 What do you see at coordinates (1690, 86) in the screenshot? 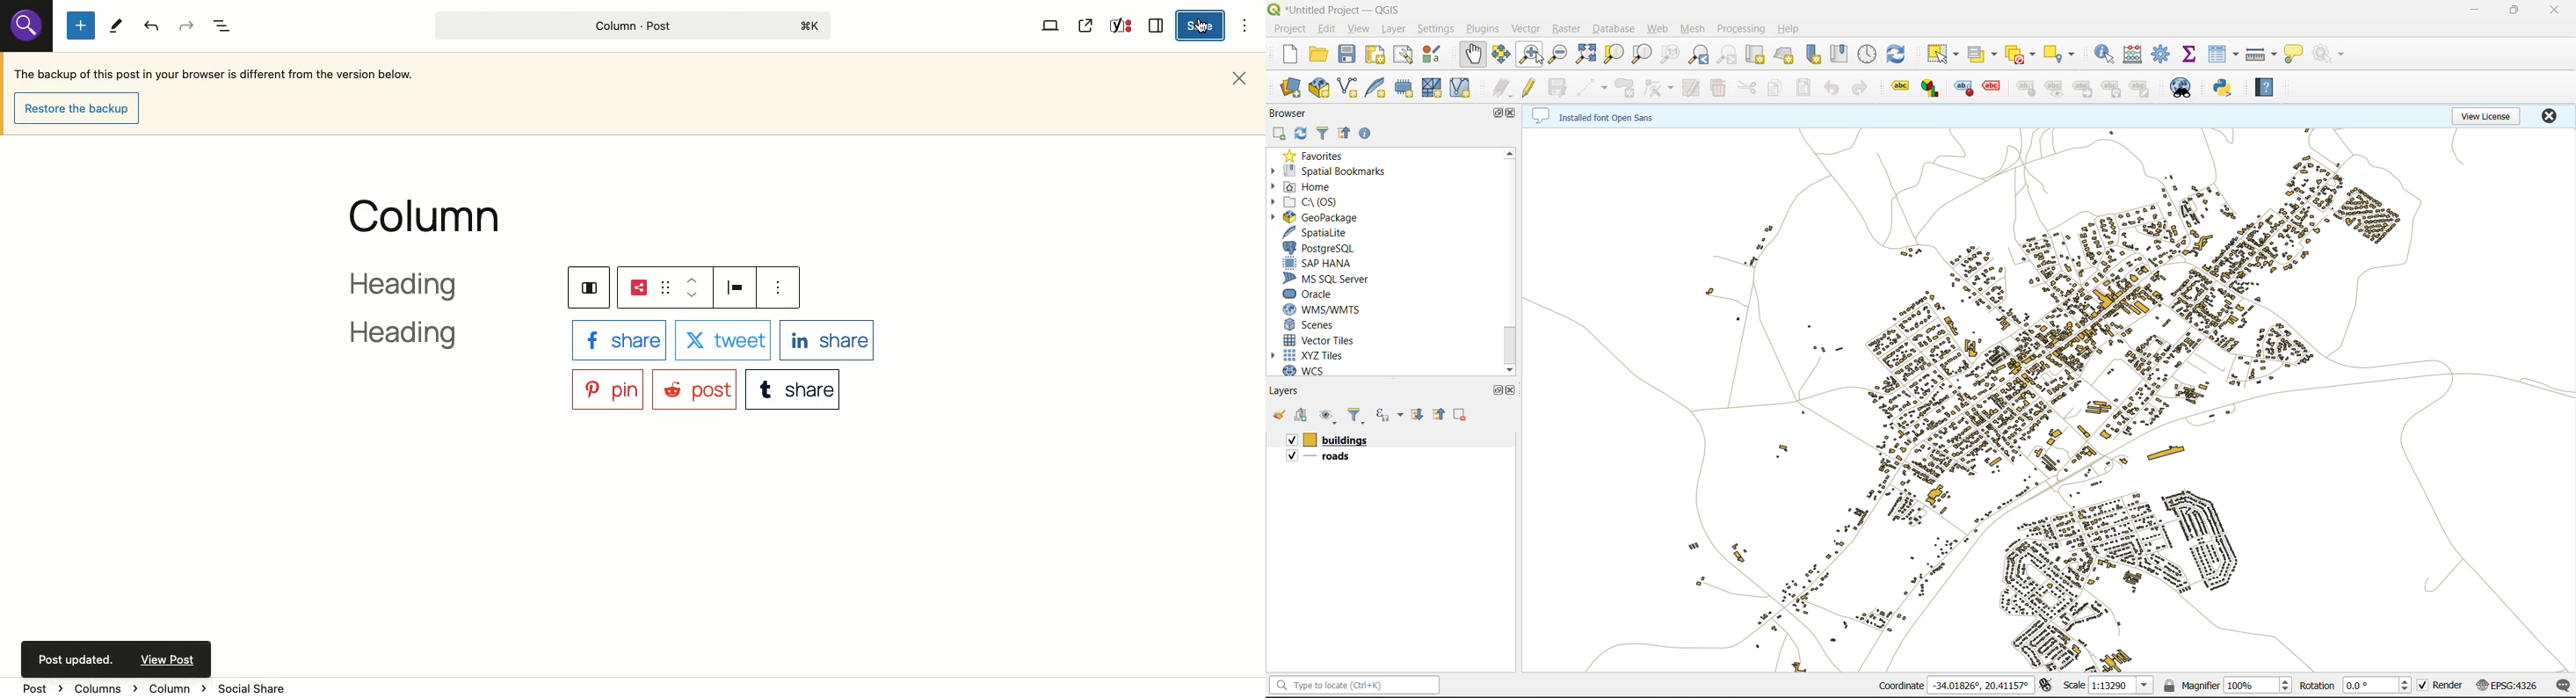
I see `modify` at bounding box center [1690, 86].